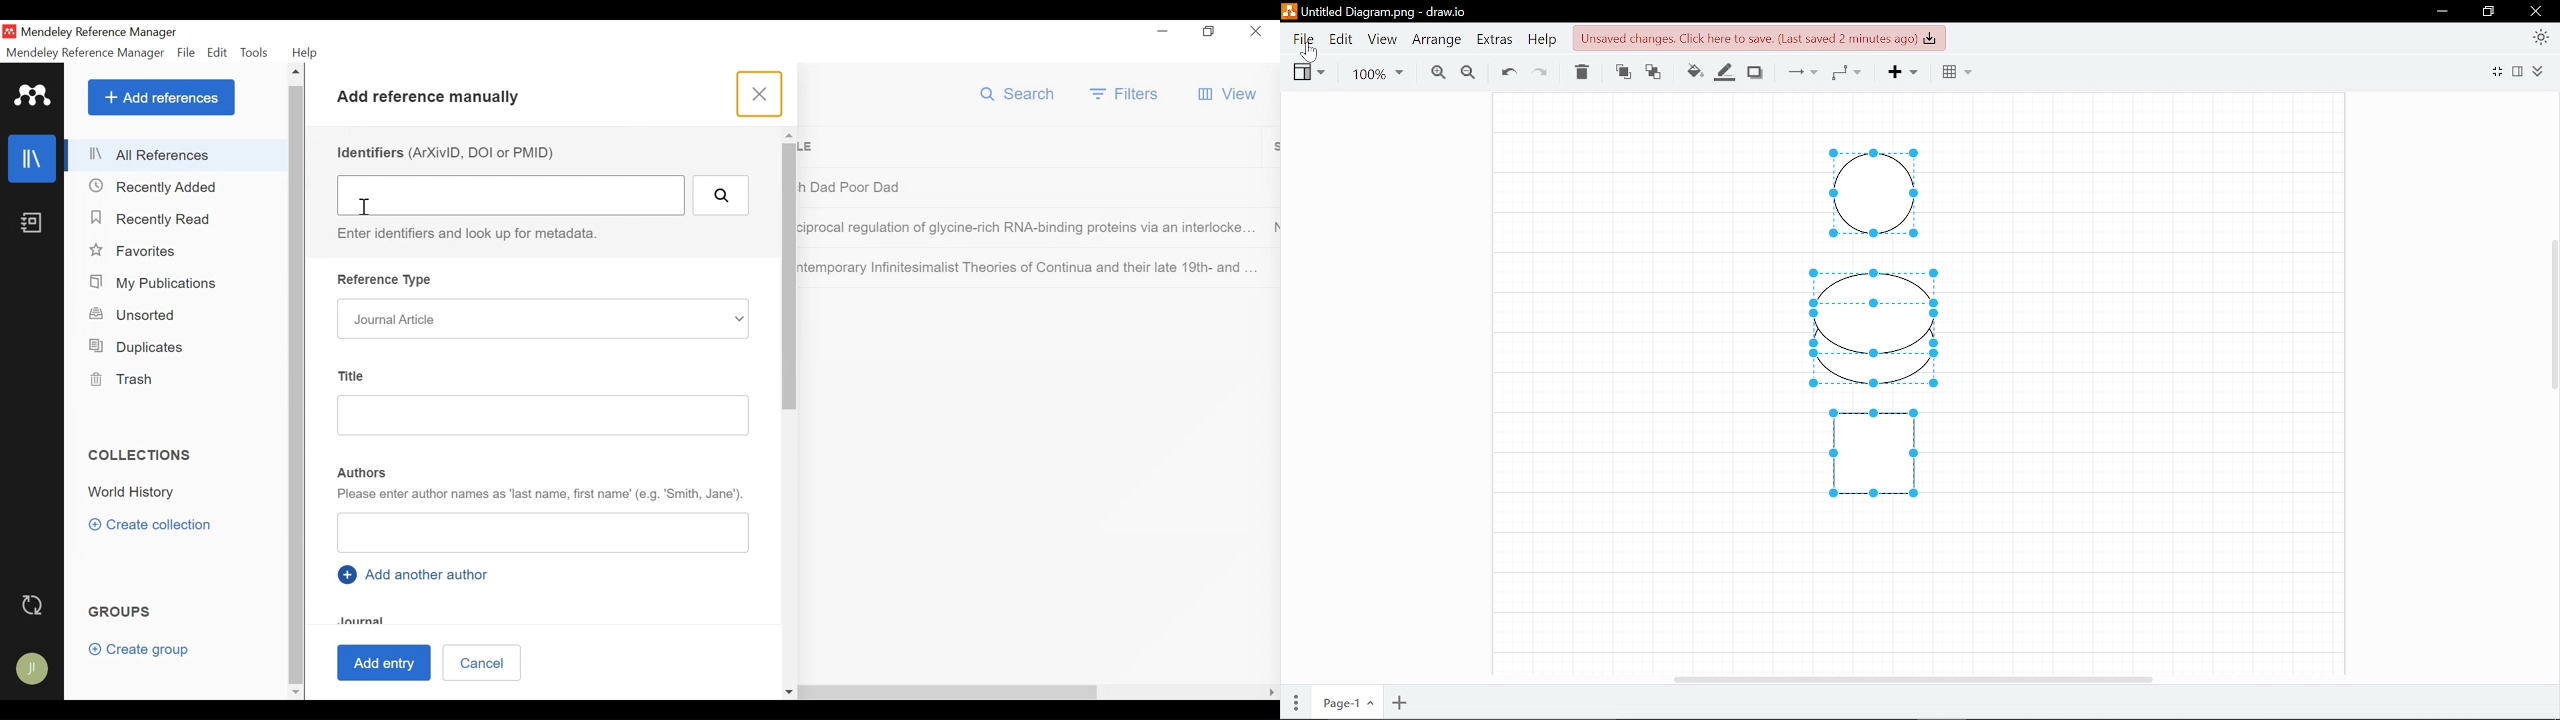  I want to click on View, so click(1381, 40).